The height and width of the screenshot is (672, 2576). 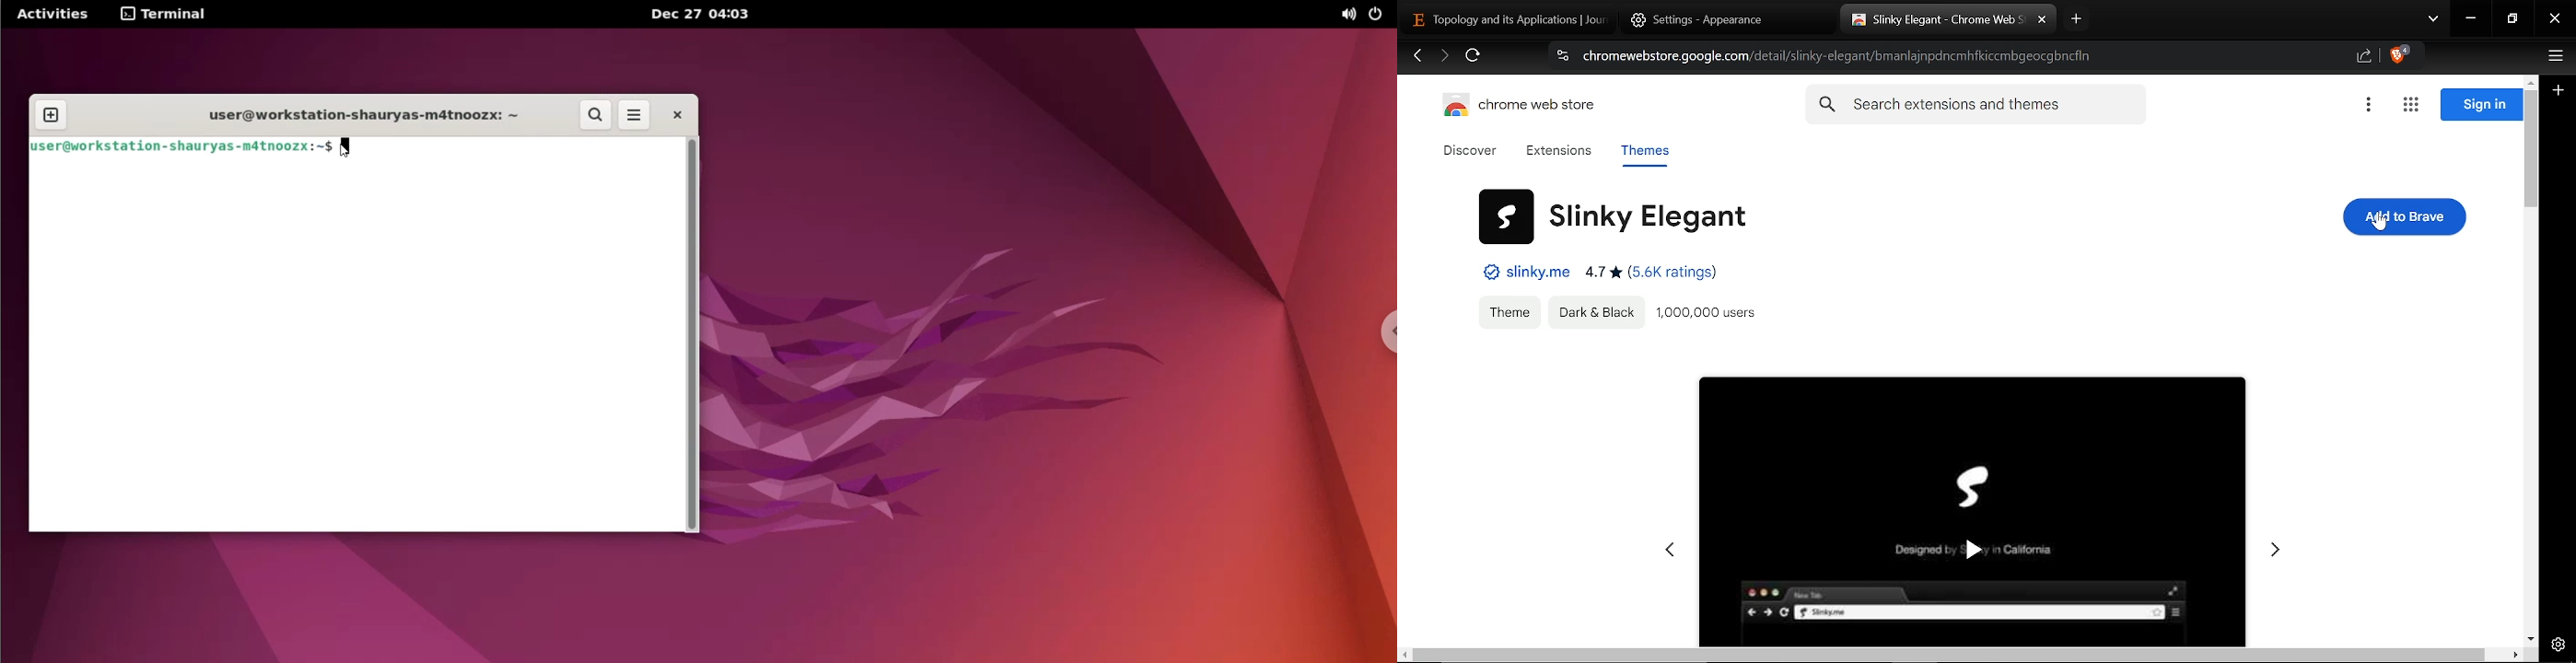 I want to click on Search extensions and themes, so click(x=1976, y=105).